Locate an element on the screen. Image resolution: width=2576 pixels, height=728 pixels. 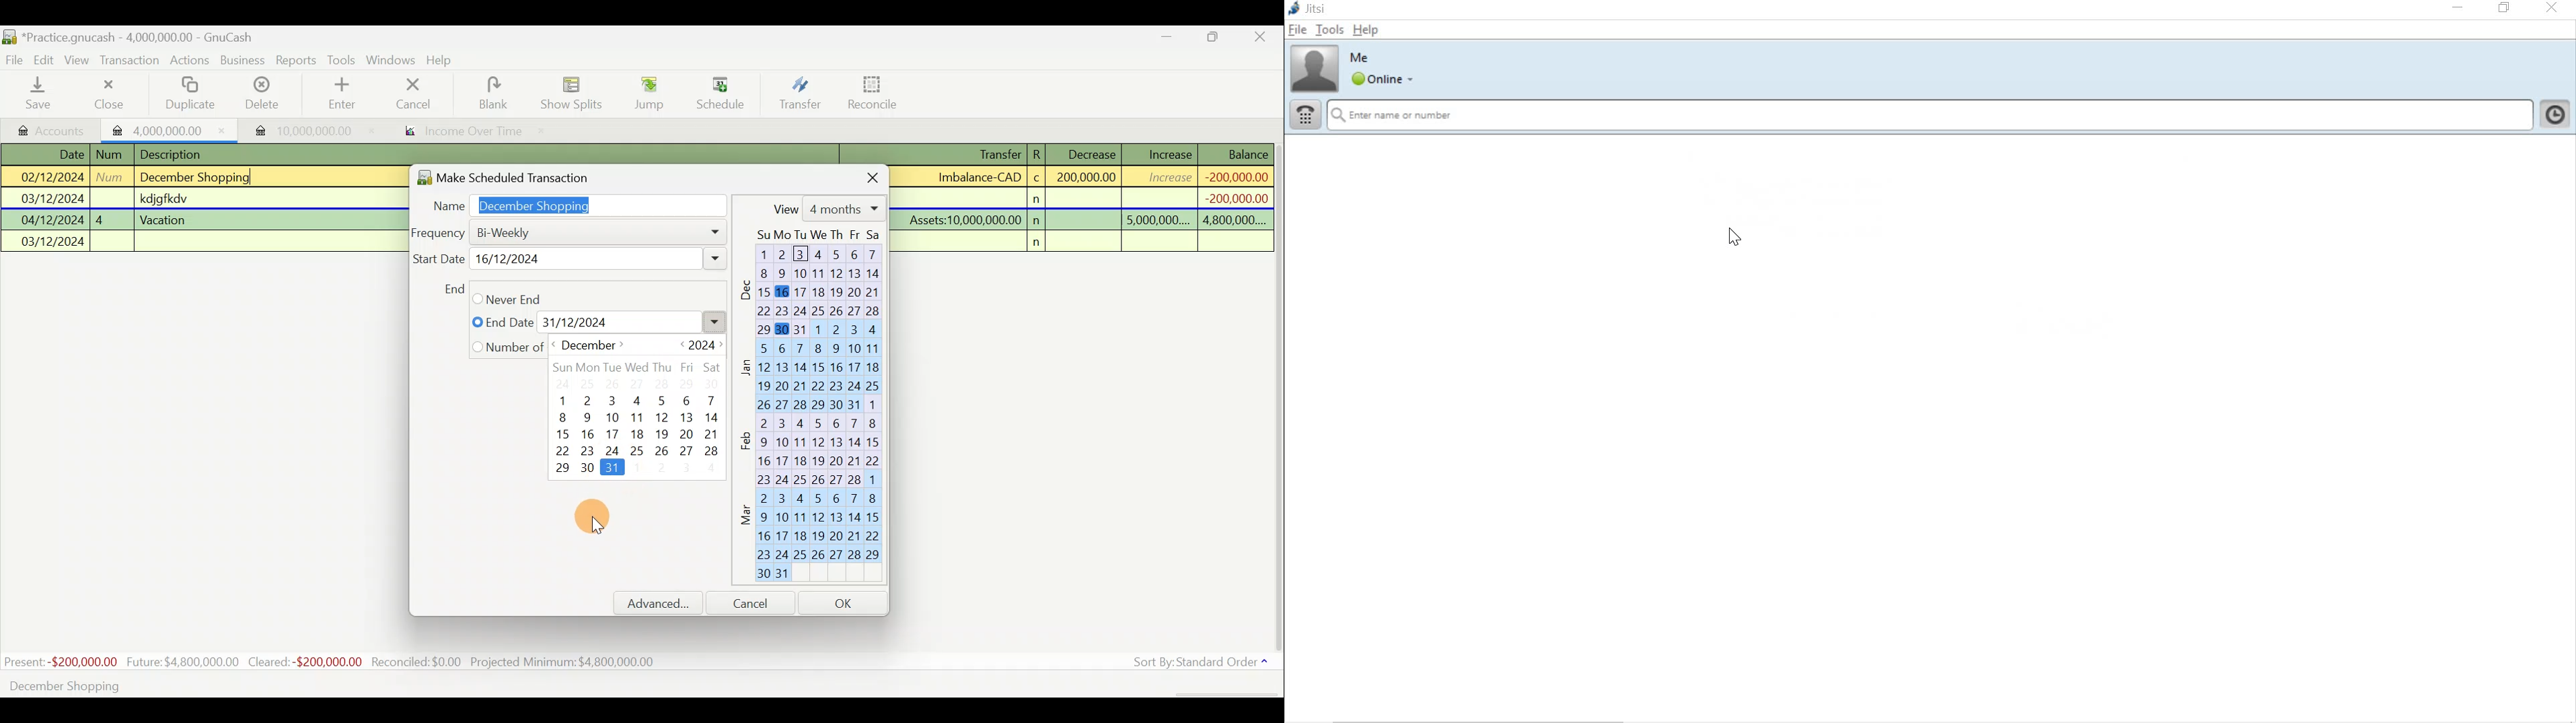
Close is located at coordinates (108, 94).